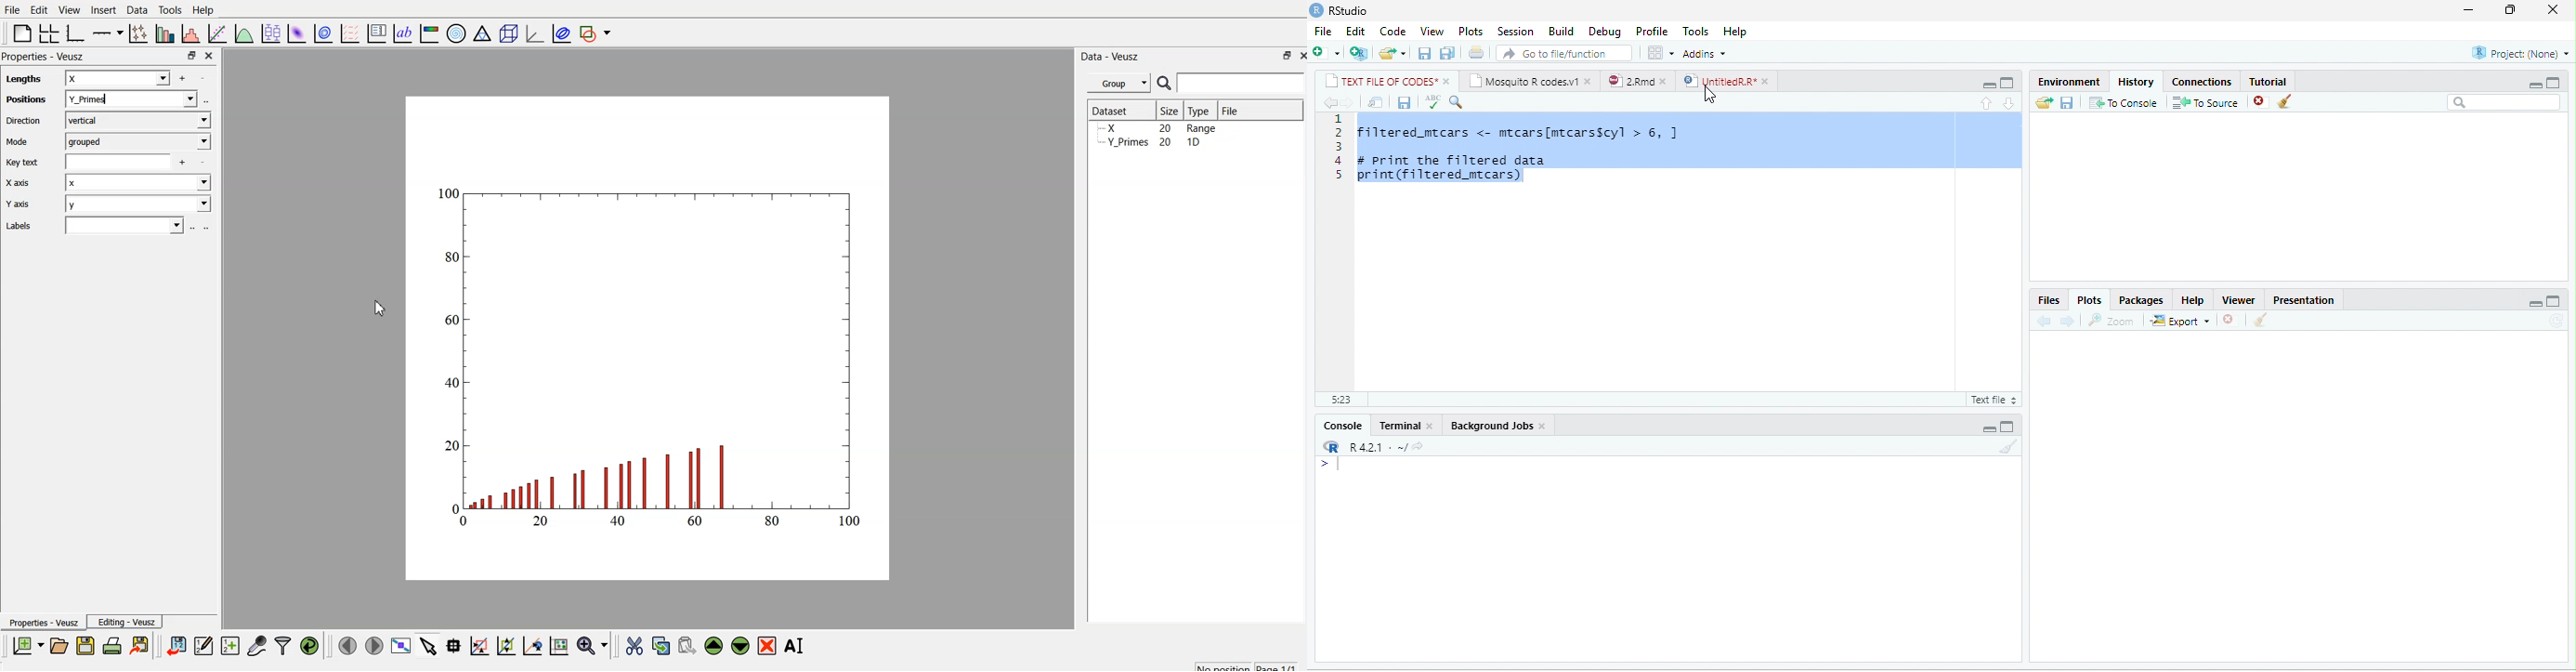 The width and height of the screenshot is (2576, 672). I want to click on Viewer, so click(2238, 300).